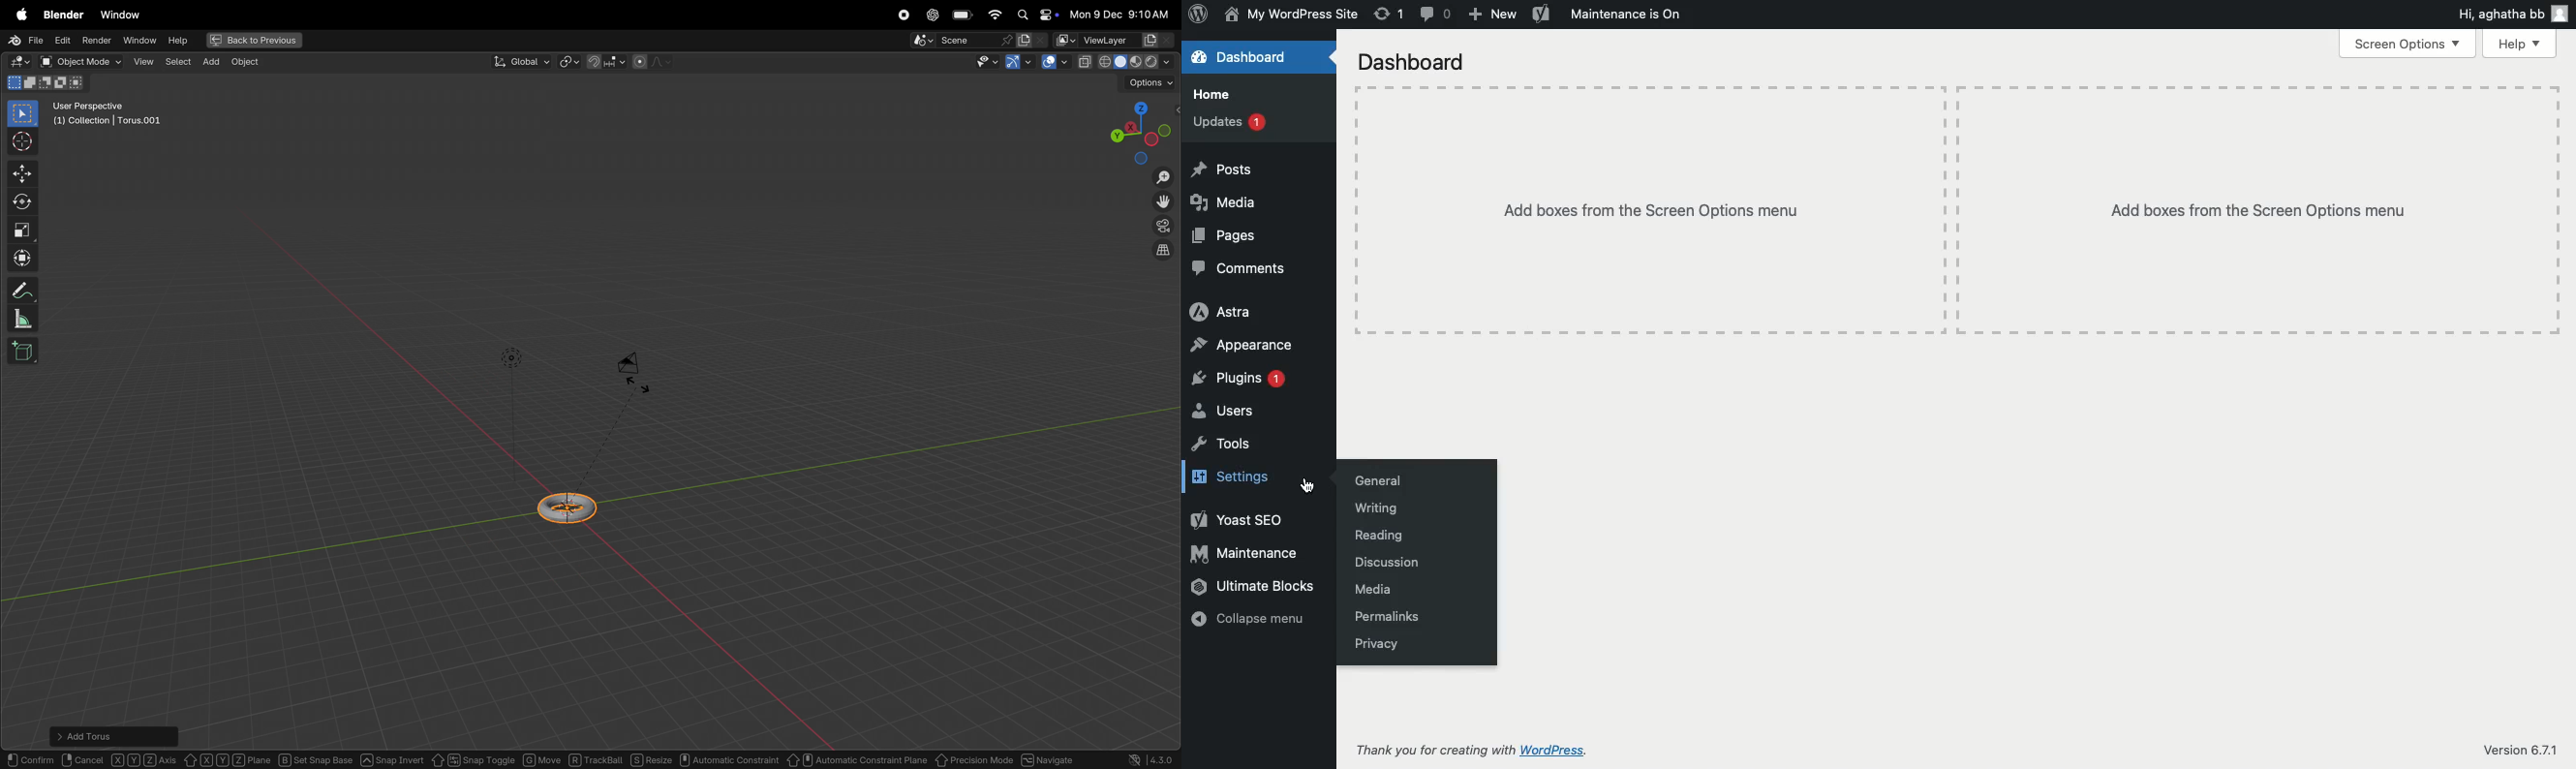 Image resolution: width=2576 pixels, height=784 pixels. I want to click on Users, so click(1226, 410).